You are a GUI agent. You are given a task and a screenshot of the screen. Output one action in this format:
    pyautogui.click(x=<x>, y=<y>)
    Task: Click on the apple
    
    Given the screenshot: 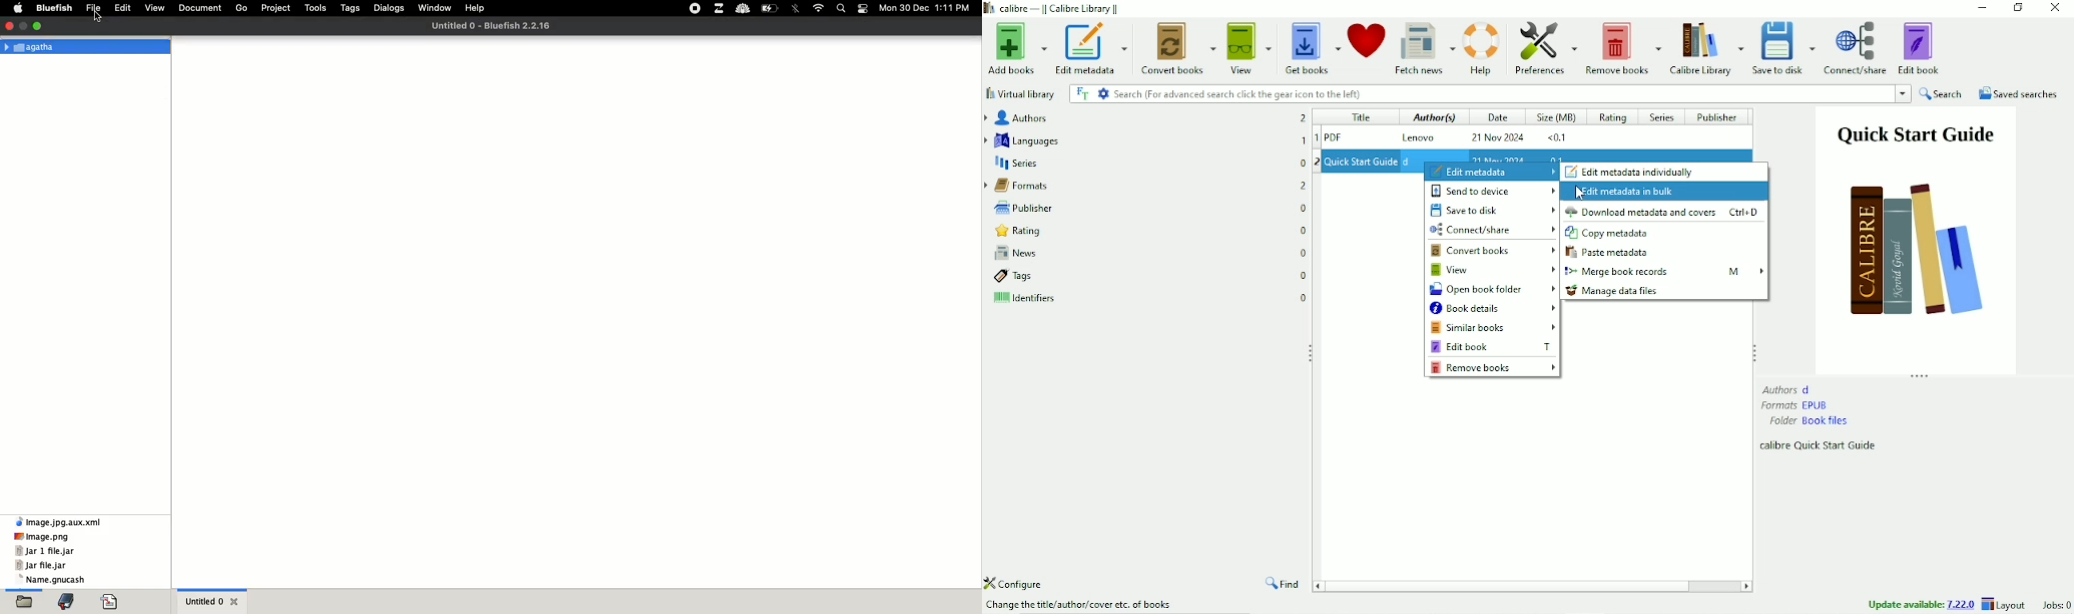 What is the action you would take?
    pyautogui.click(x=21, y=7)
    